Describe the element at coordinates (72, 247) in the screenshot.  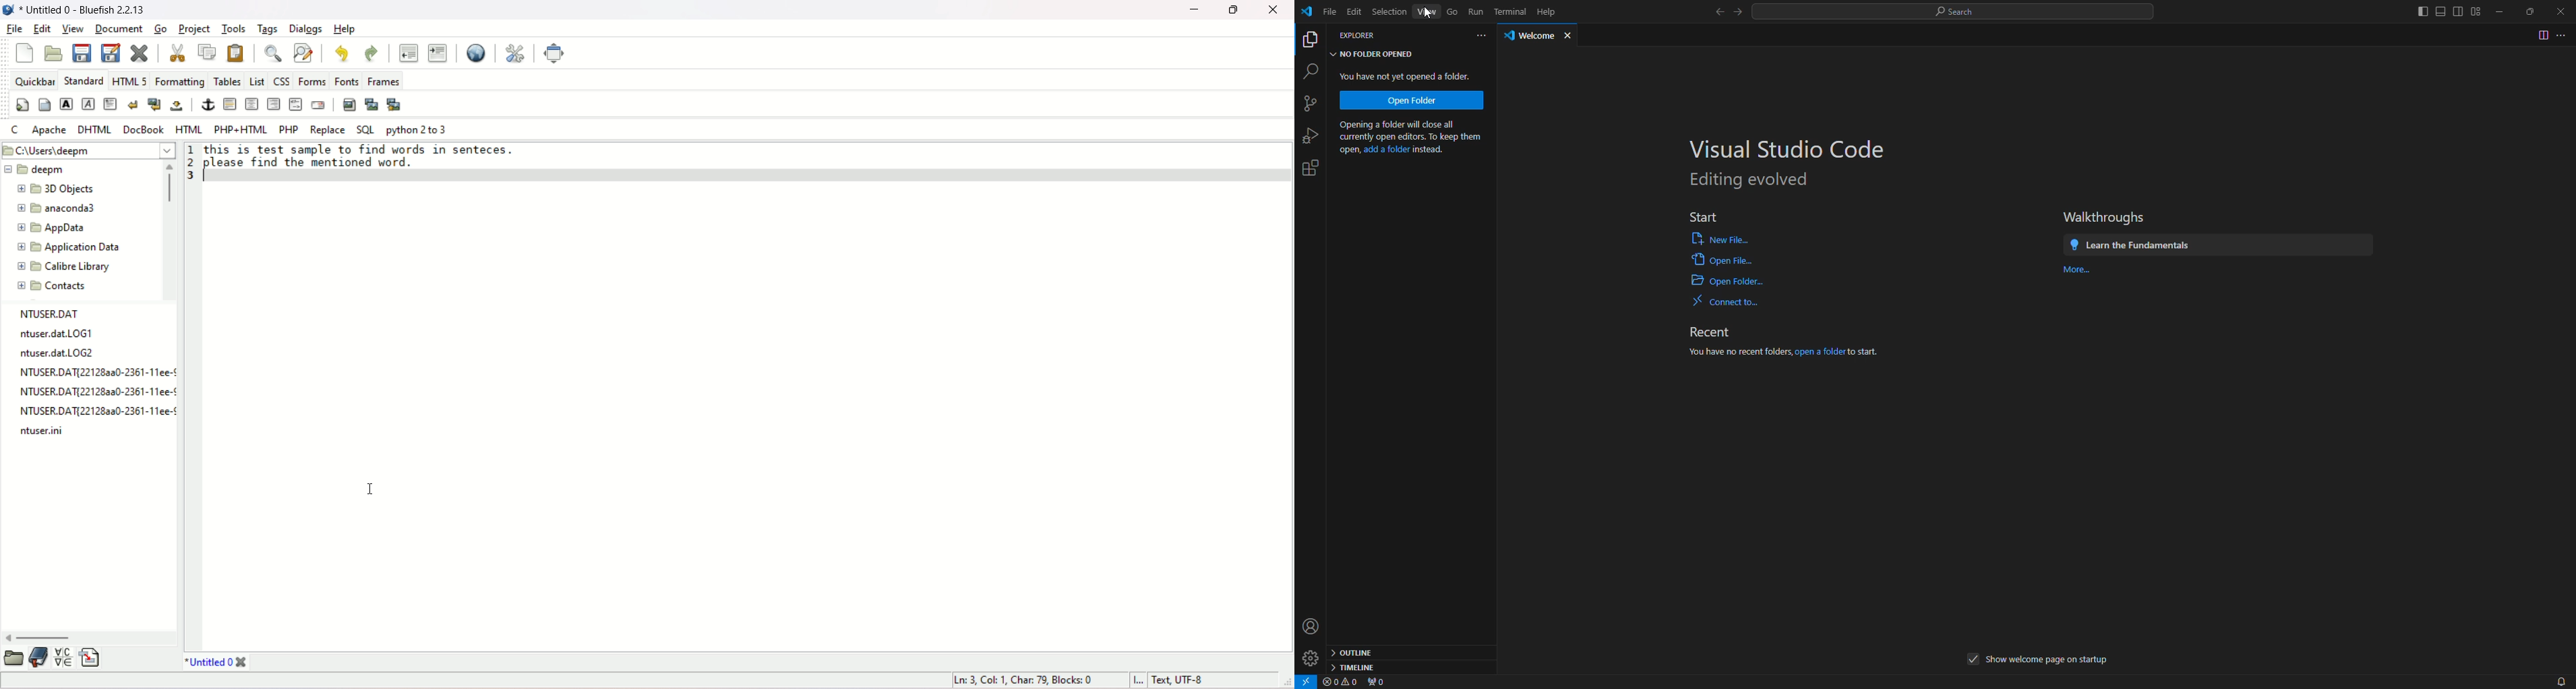
I see `application data` at that location.